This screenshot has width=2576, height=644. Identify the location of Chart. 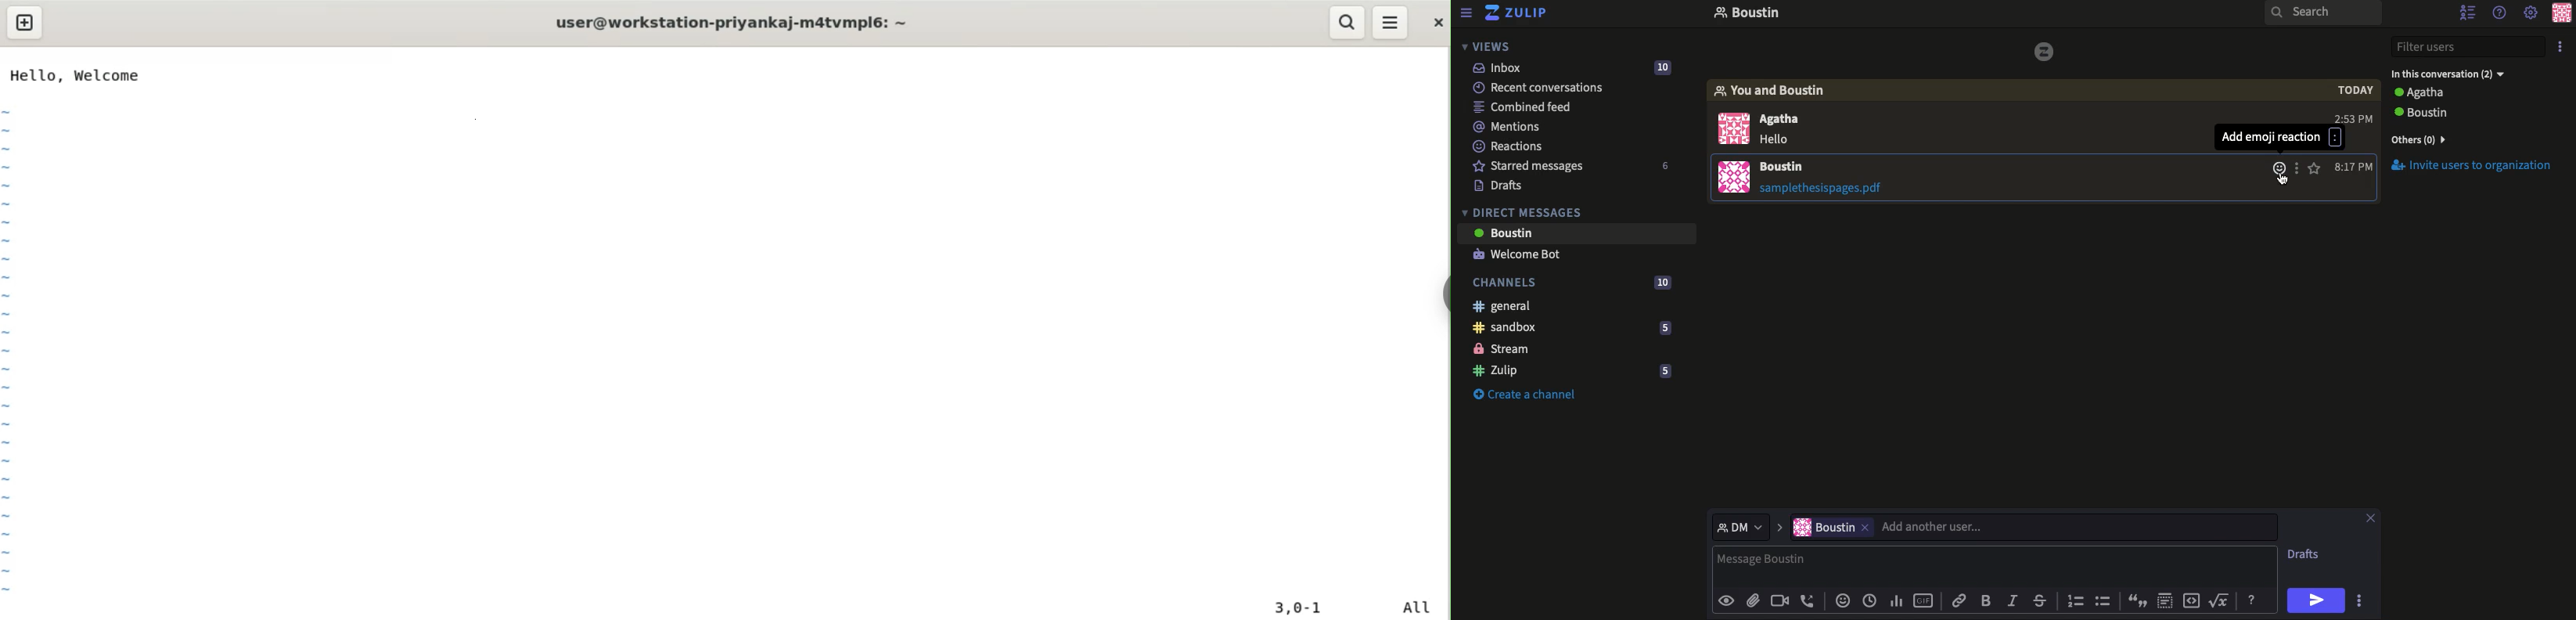
(1897, 600).